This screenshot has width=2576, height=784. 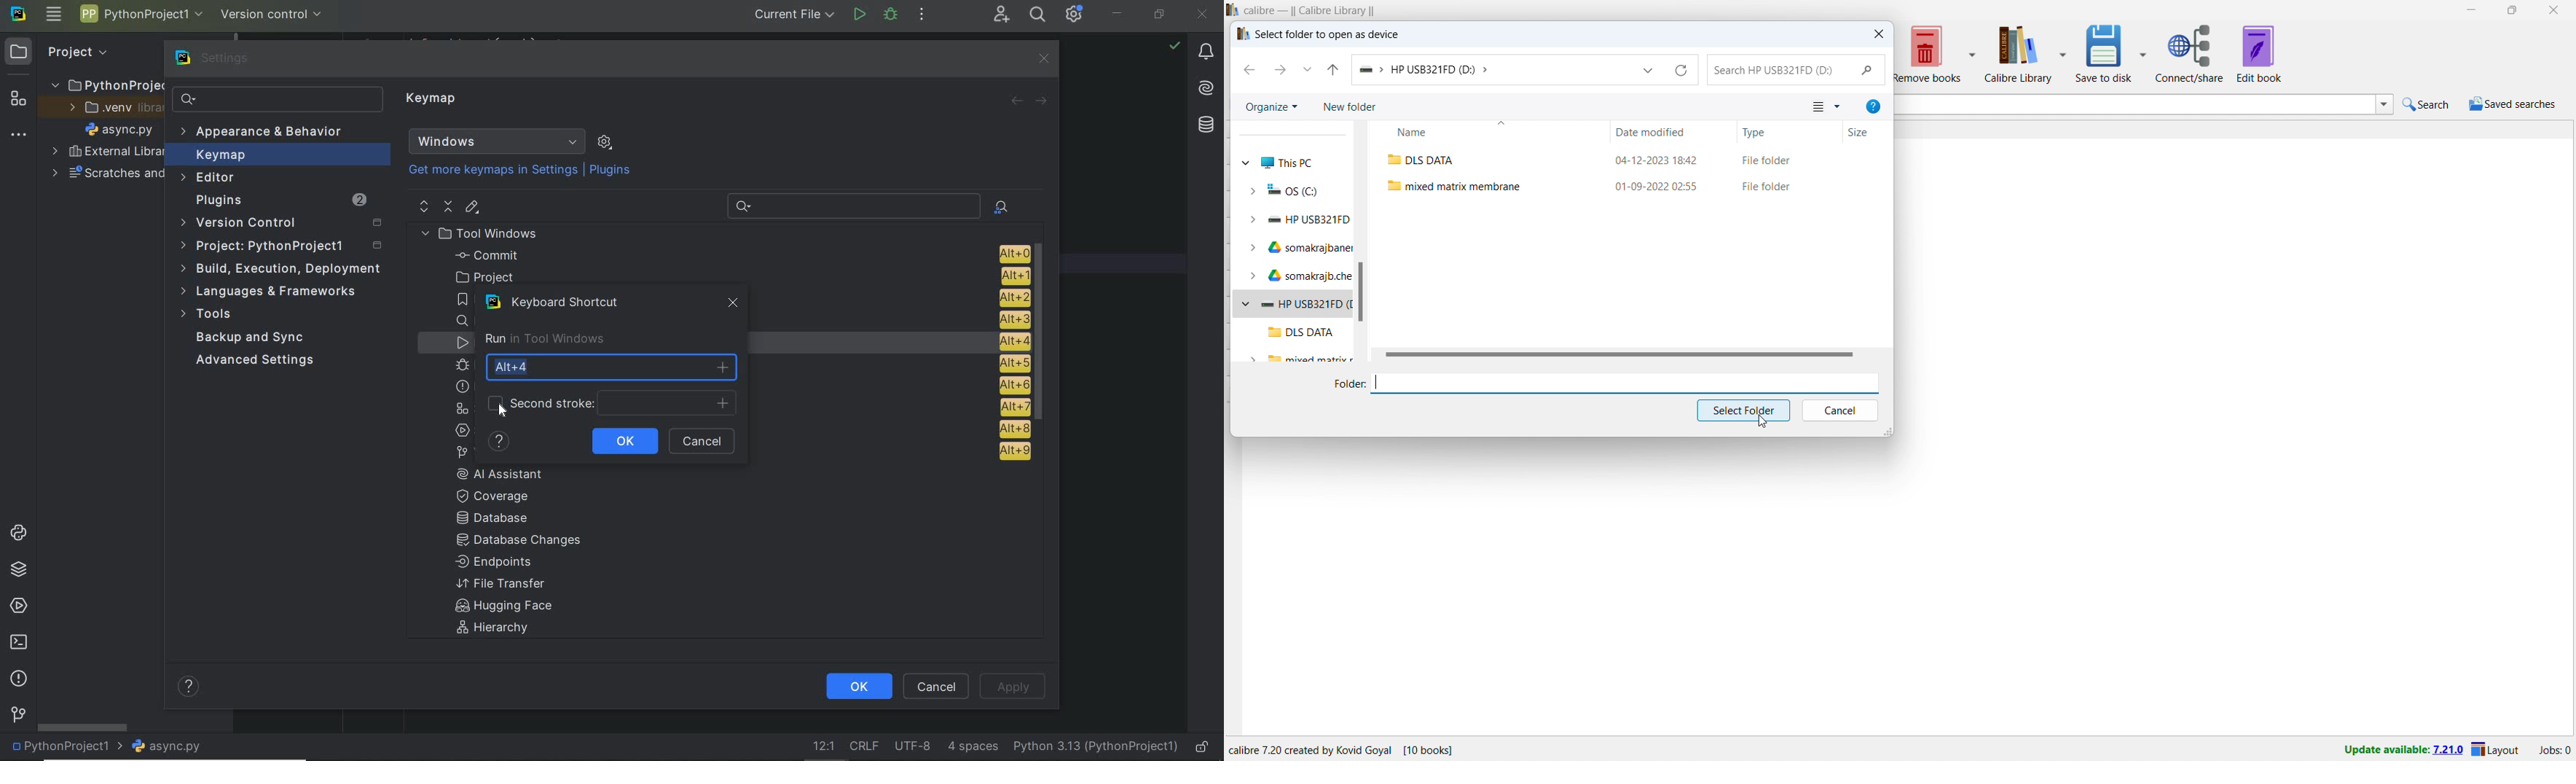 I want to click on search in folder, so click(x=1797, y=70).